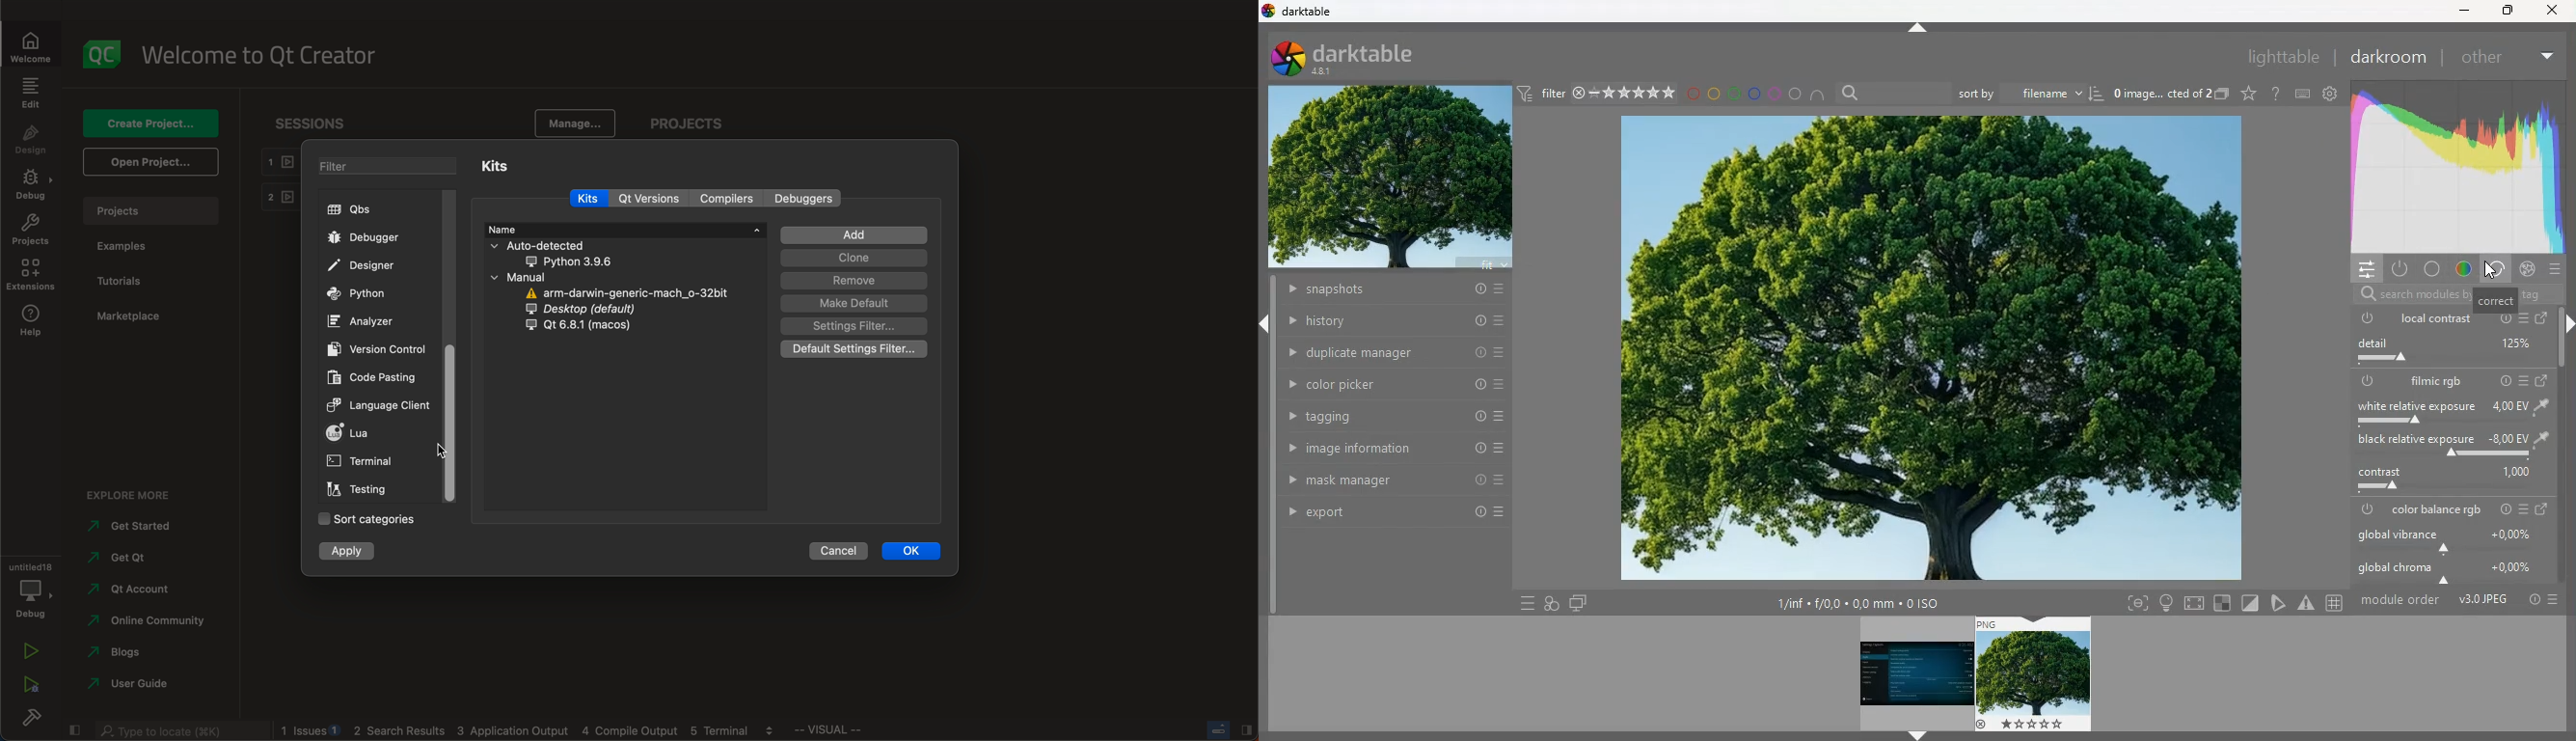  I want to click on color balance rgb, so click(2437, 510).